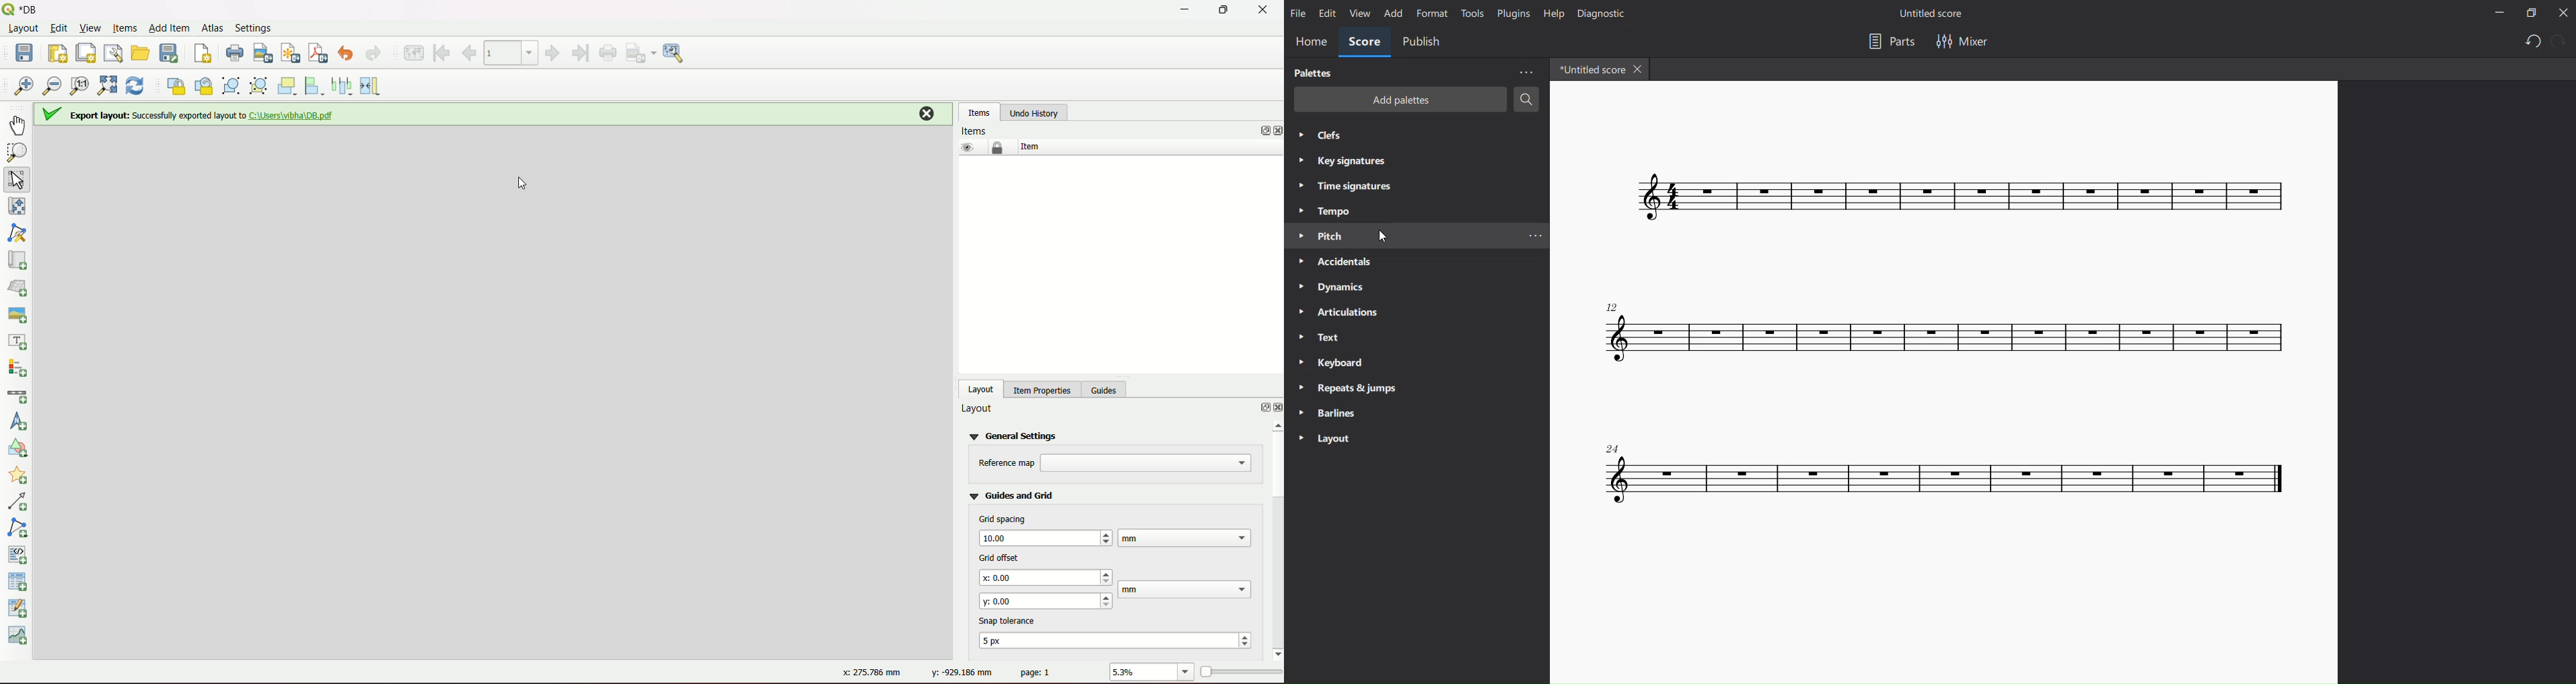 The image size is (2576, 700). Describe the element at coordinates (1527, 100) in the screenshot. I see `search` at that location.